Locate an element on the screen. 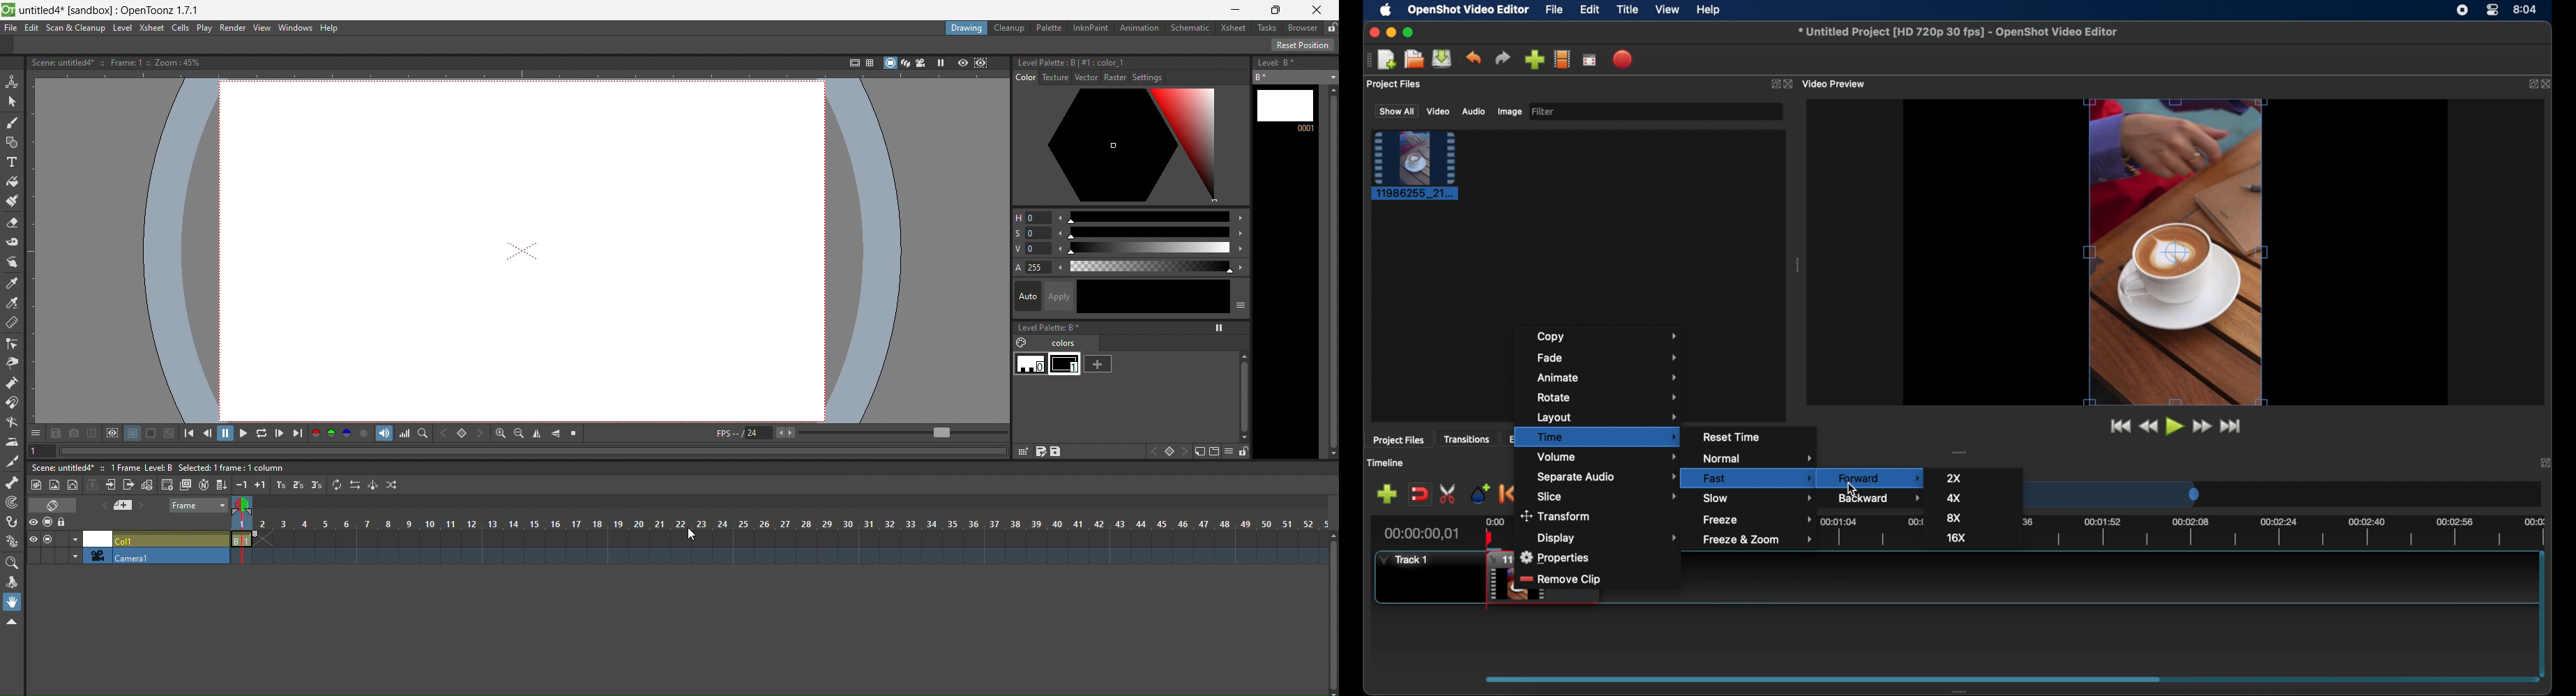 This screenshot has width=2576, height=700. 0 is located at coordinates (1036, 233).